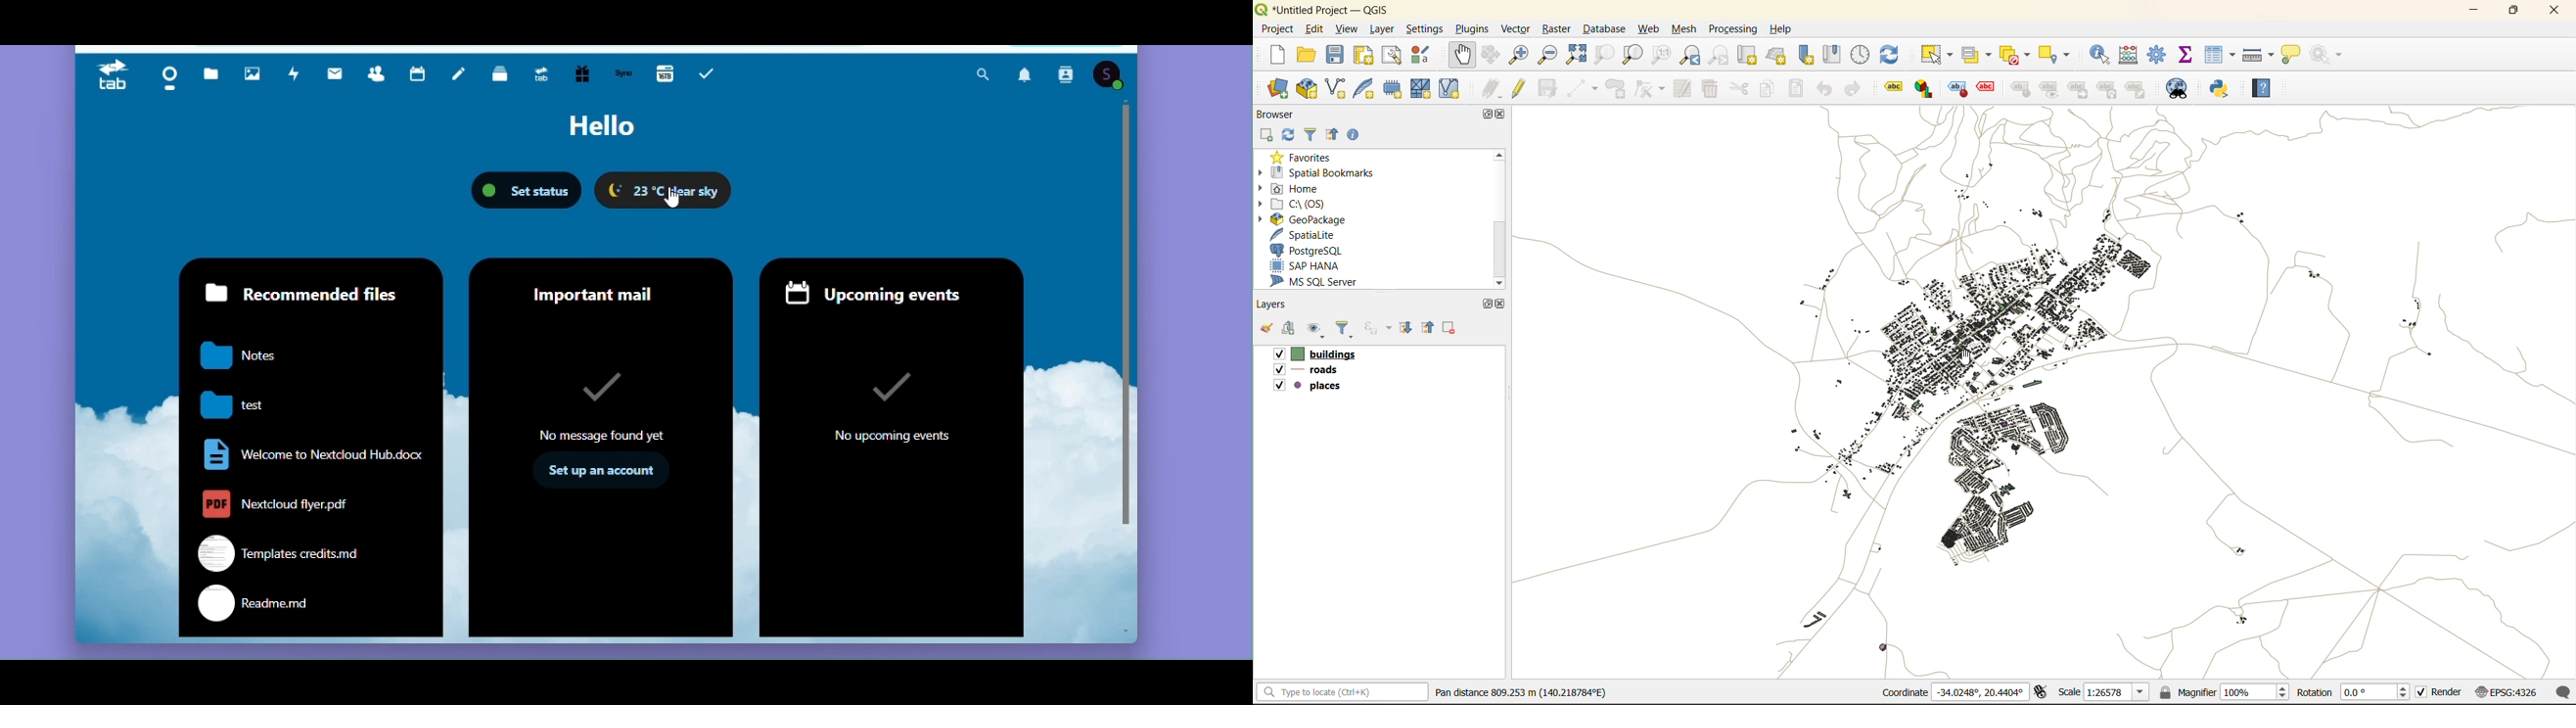 The image size is (2576, 728). What do you see at coordinates (664, 74) in the screenshot?
I see `16 TB` at bounding box center [664, 74].